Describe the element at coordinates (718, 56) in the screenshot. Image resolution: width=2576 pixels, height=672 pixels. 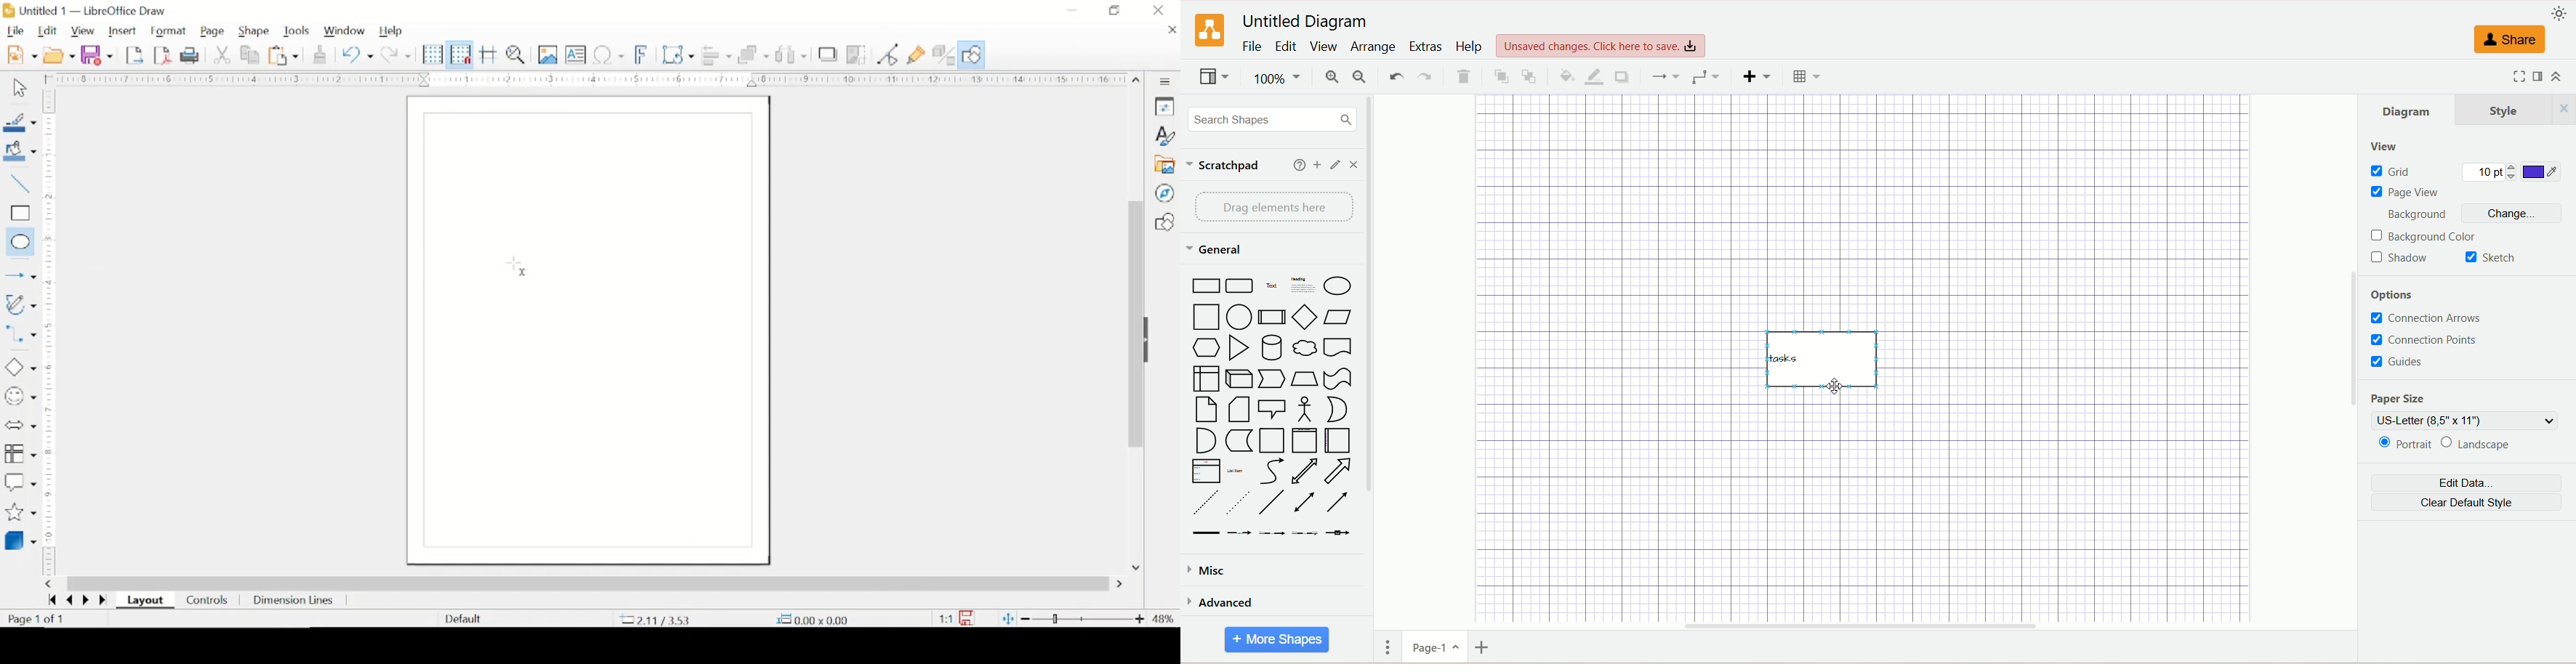
I see `align objects` at that location.